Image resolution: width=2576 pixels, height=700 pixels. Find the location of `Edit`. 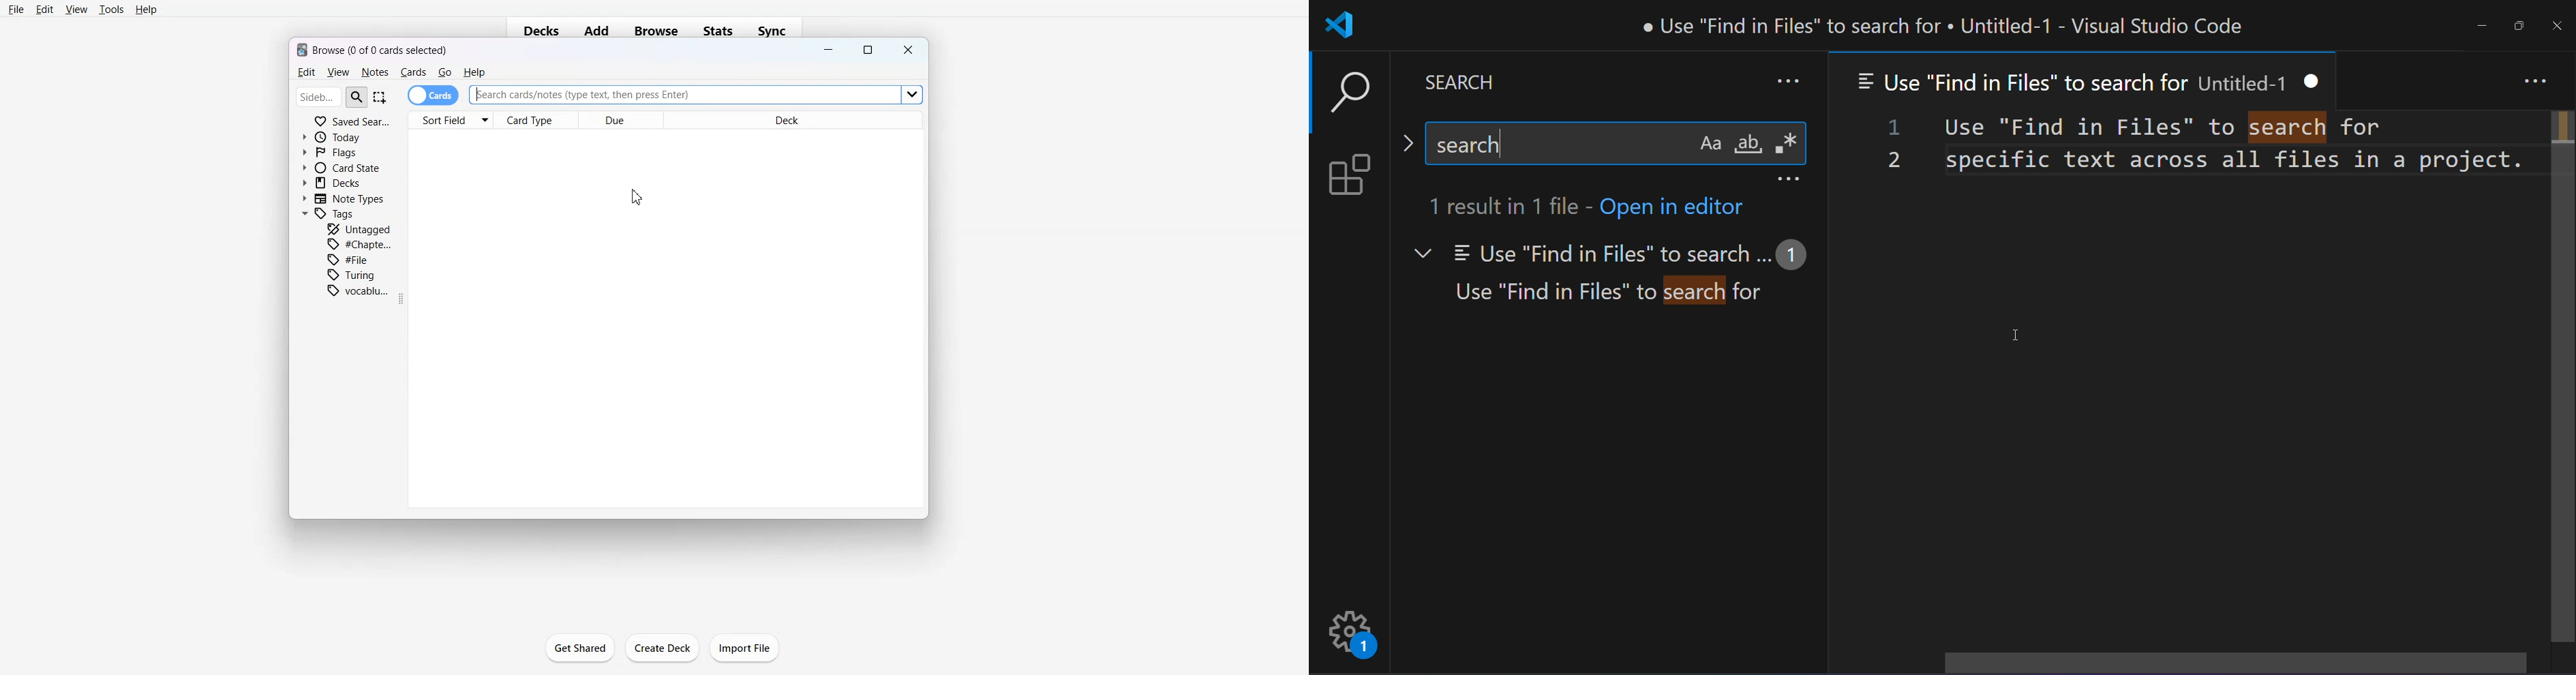

Edit is located at coordinates (305, 72).